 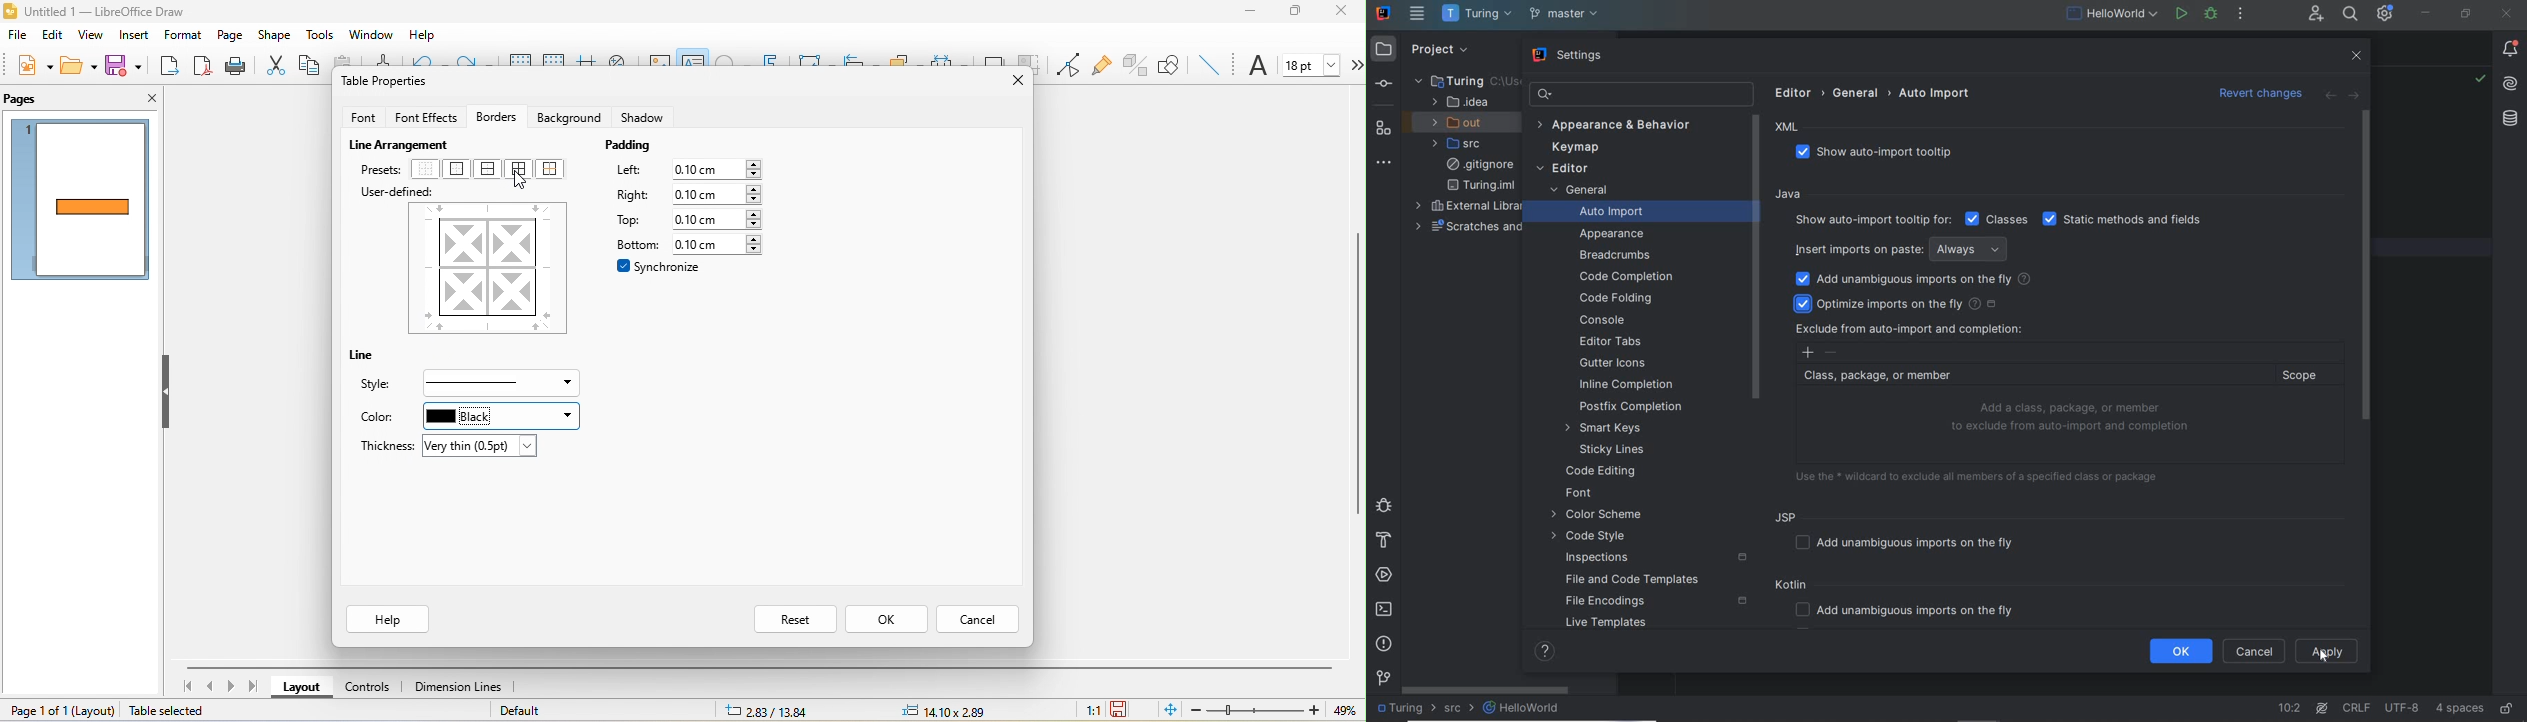 What do you see at coordinates (212, 688) in the screenshot?
I see `previous page` at bounding box center [212, 688].